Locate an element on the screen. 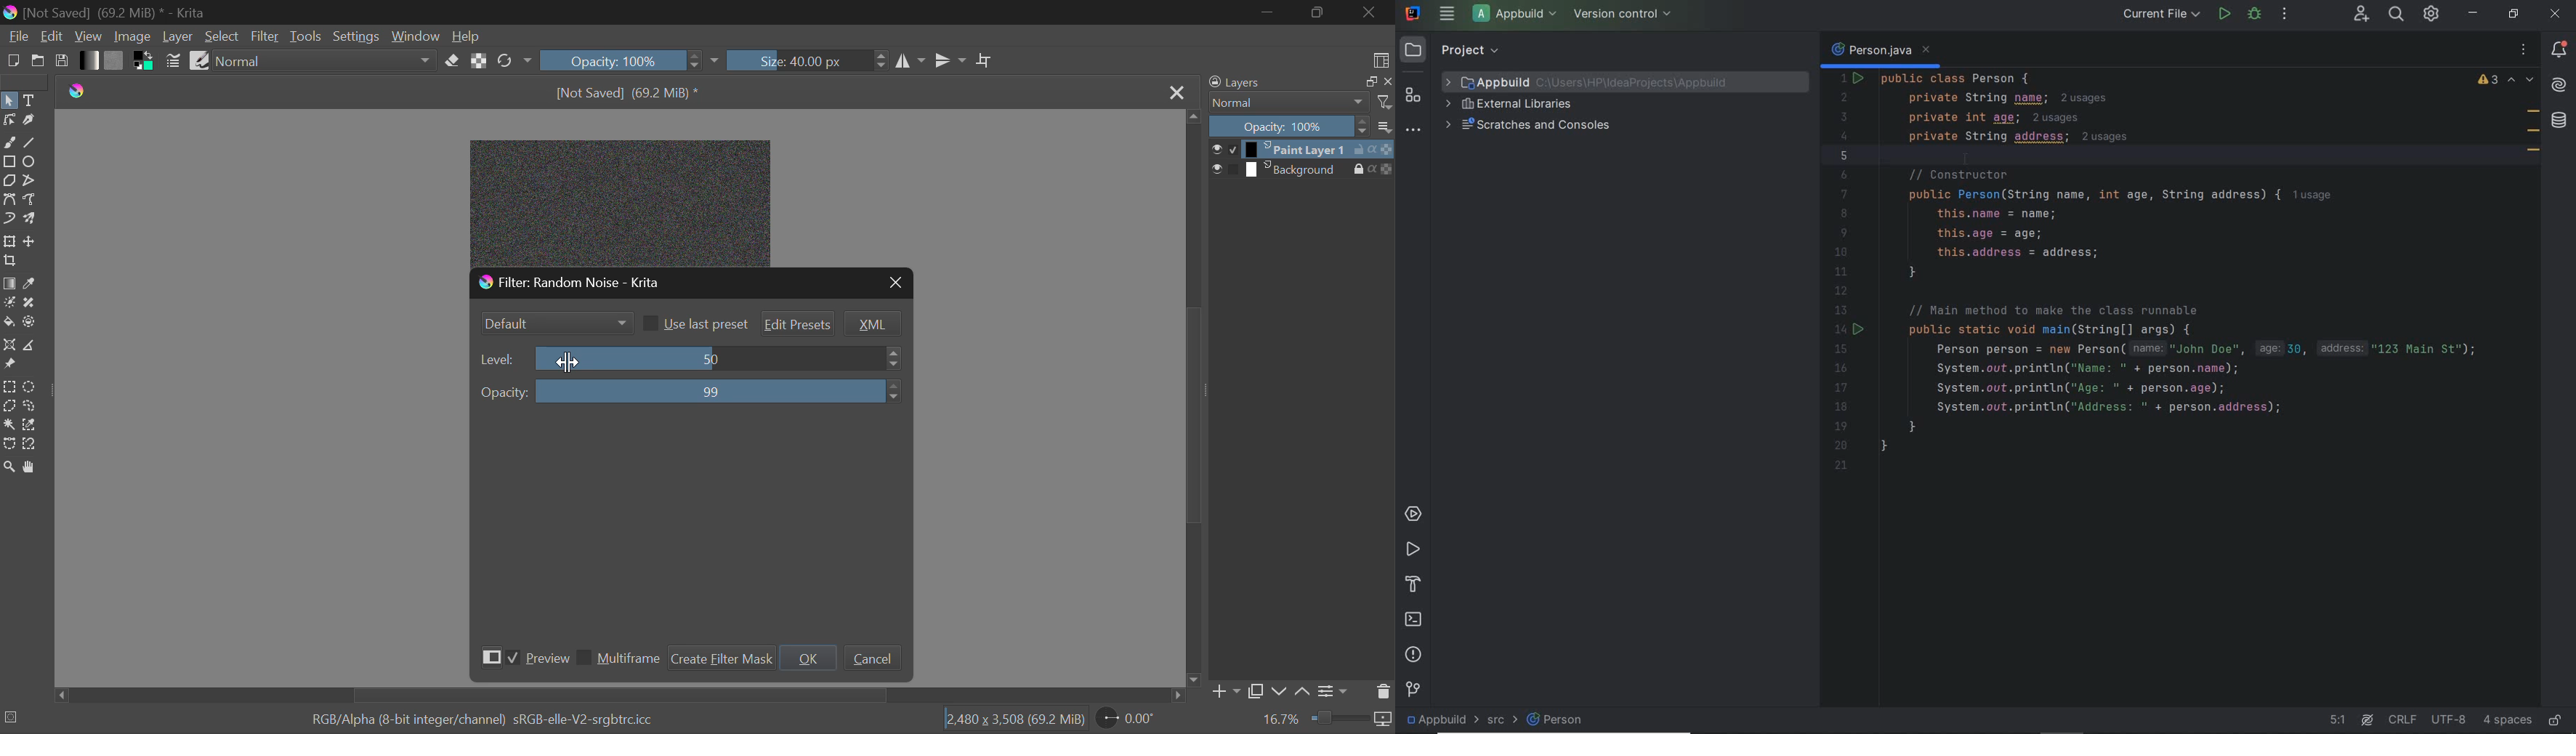  Eraser is located at coordinates (452, 62).